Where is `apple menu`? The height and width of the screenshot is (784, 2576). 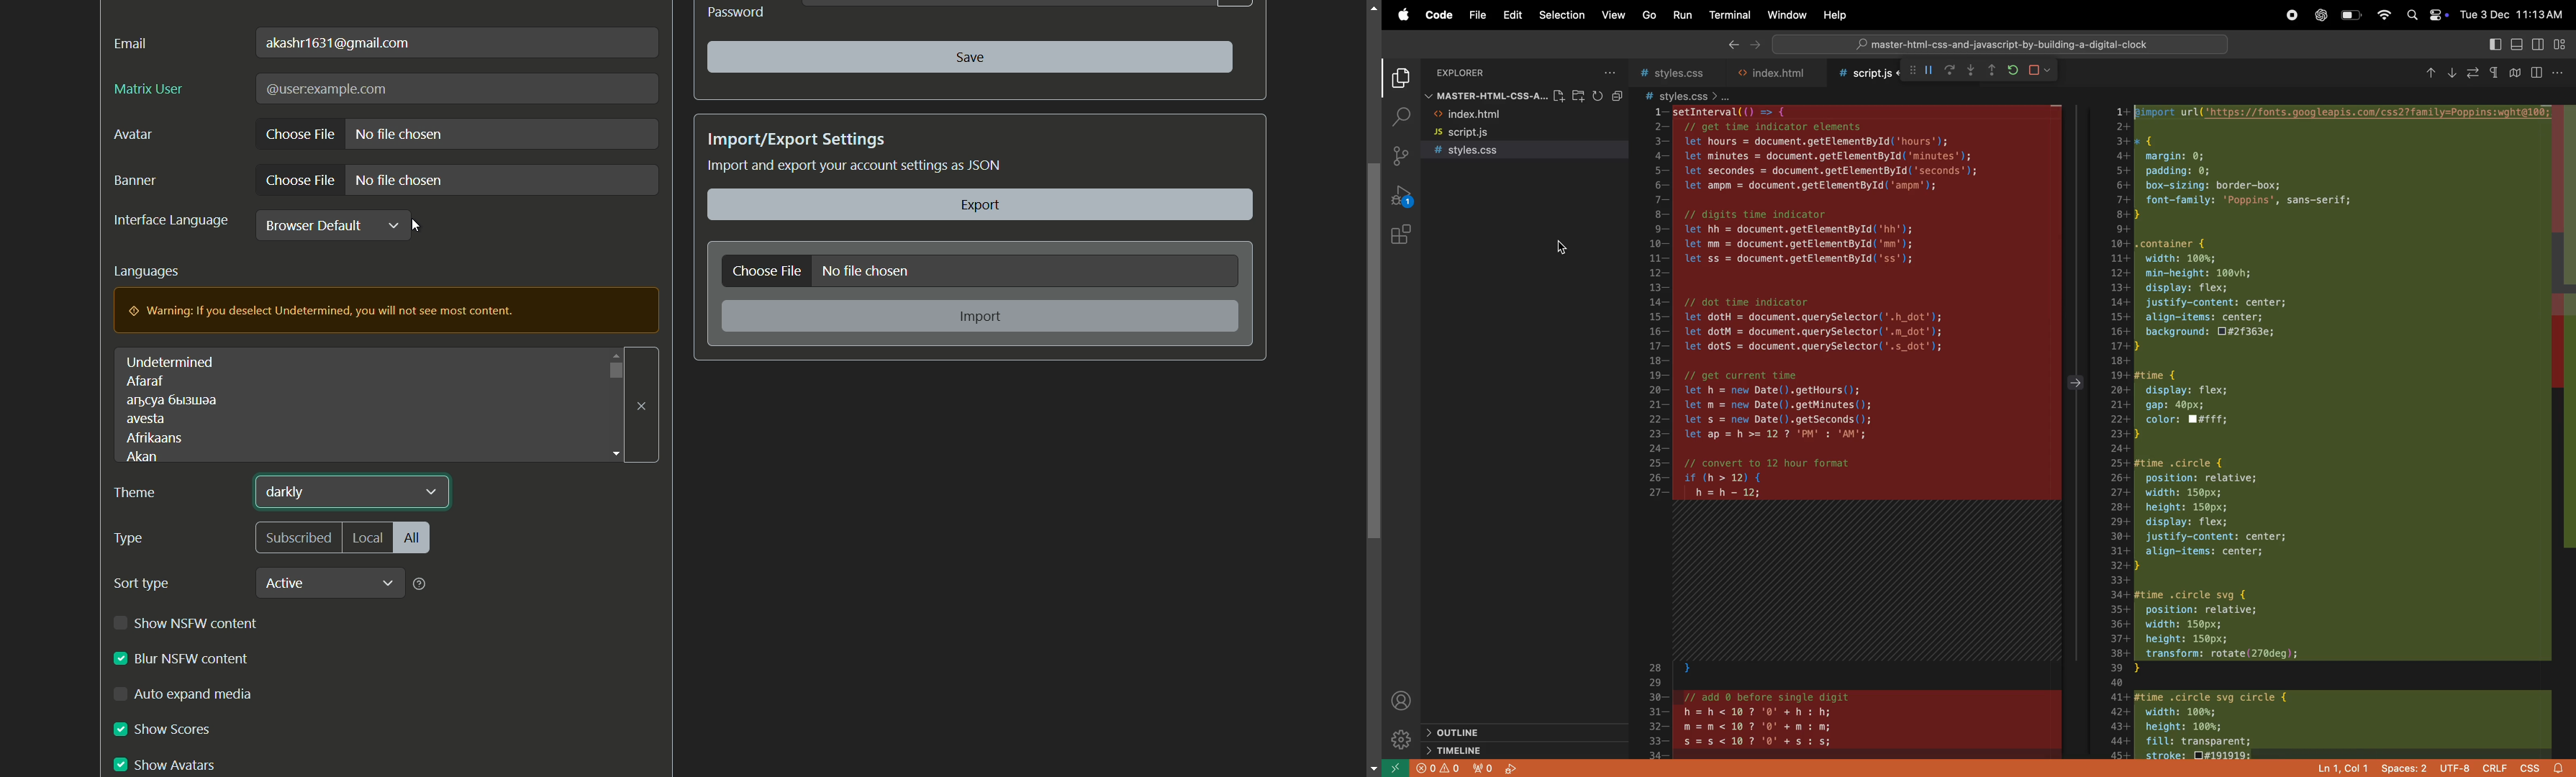 apple menu is located at coordinates (1403, 15).